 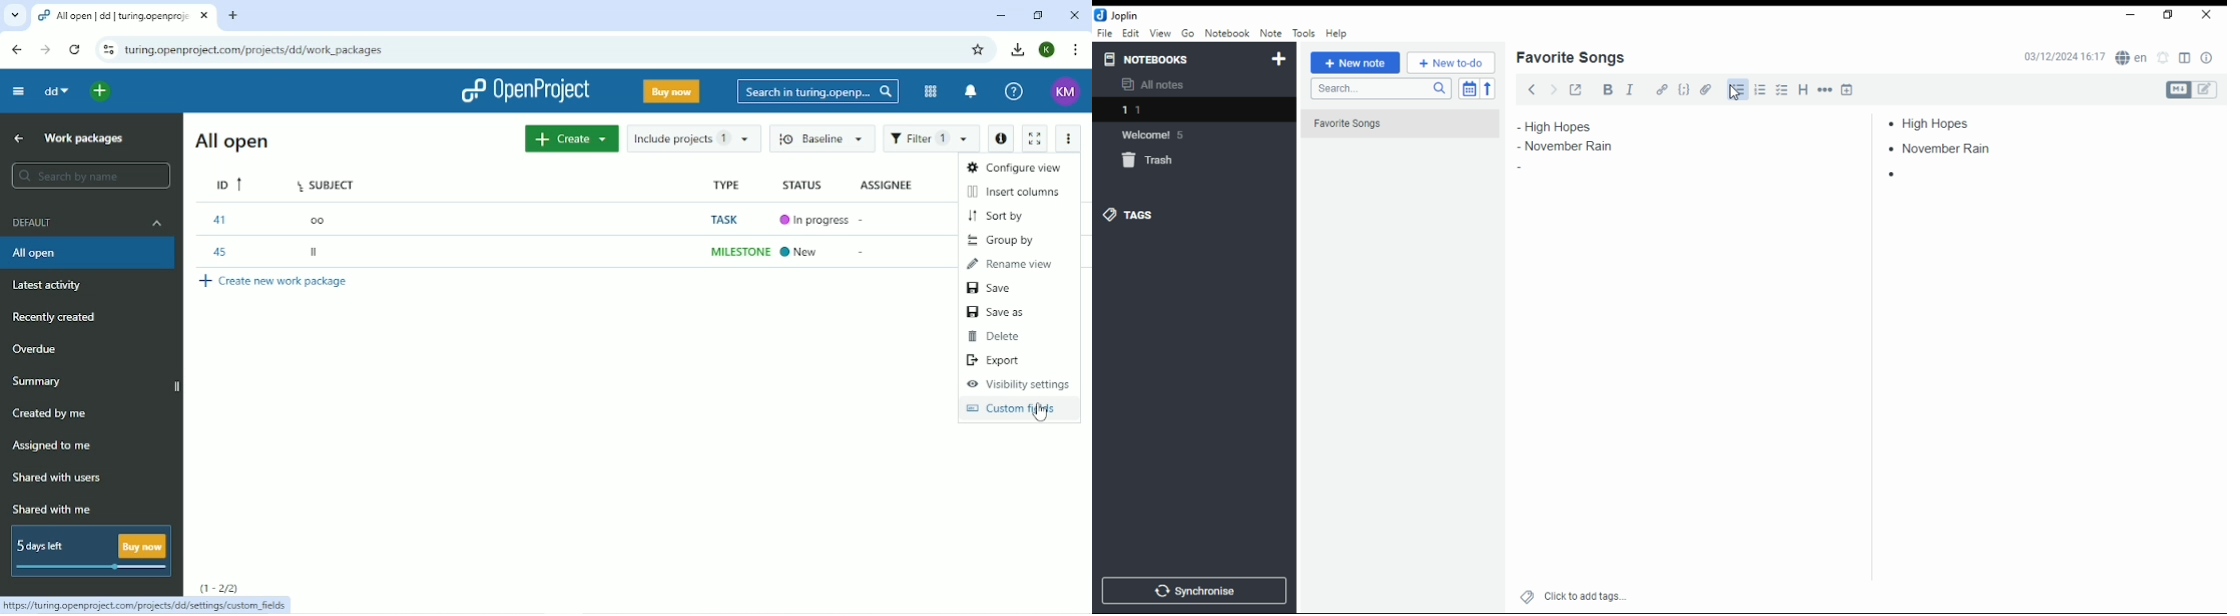 What do you see at coordinates (56, 446) in the screenshot?
I see `Assigned to me` at bounding box center [56, 446].